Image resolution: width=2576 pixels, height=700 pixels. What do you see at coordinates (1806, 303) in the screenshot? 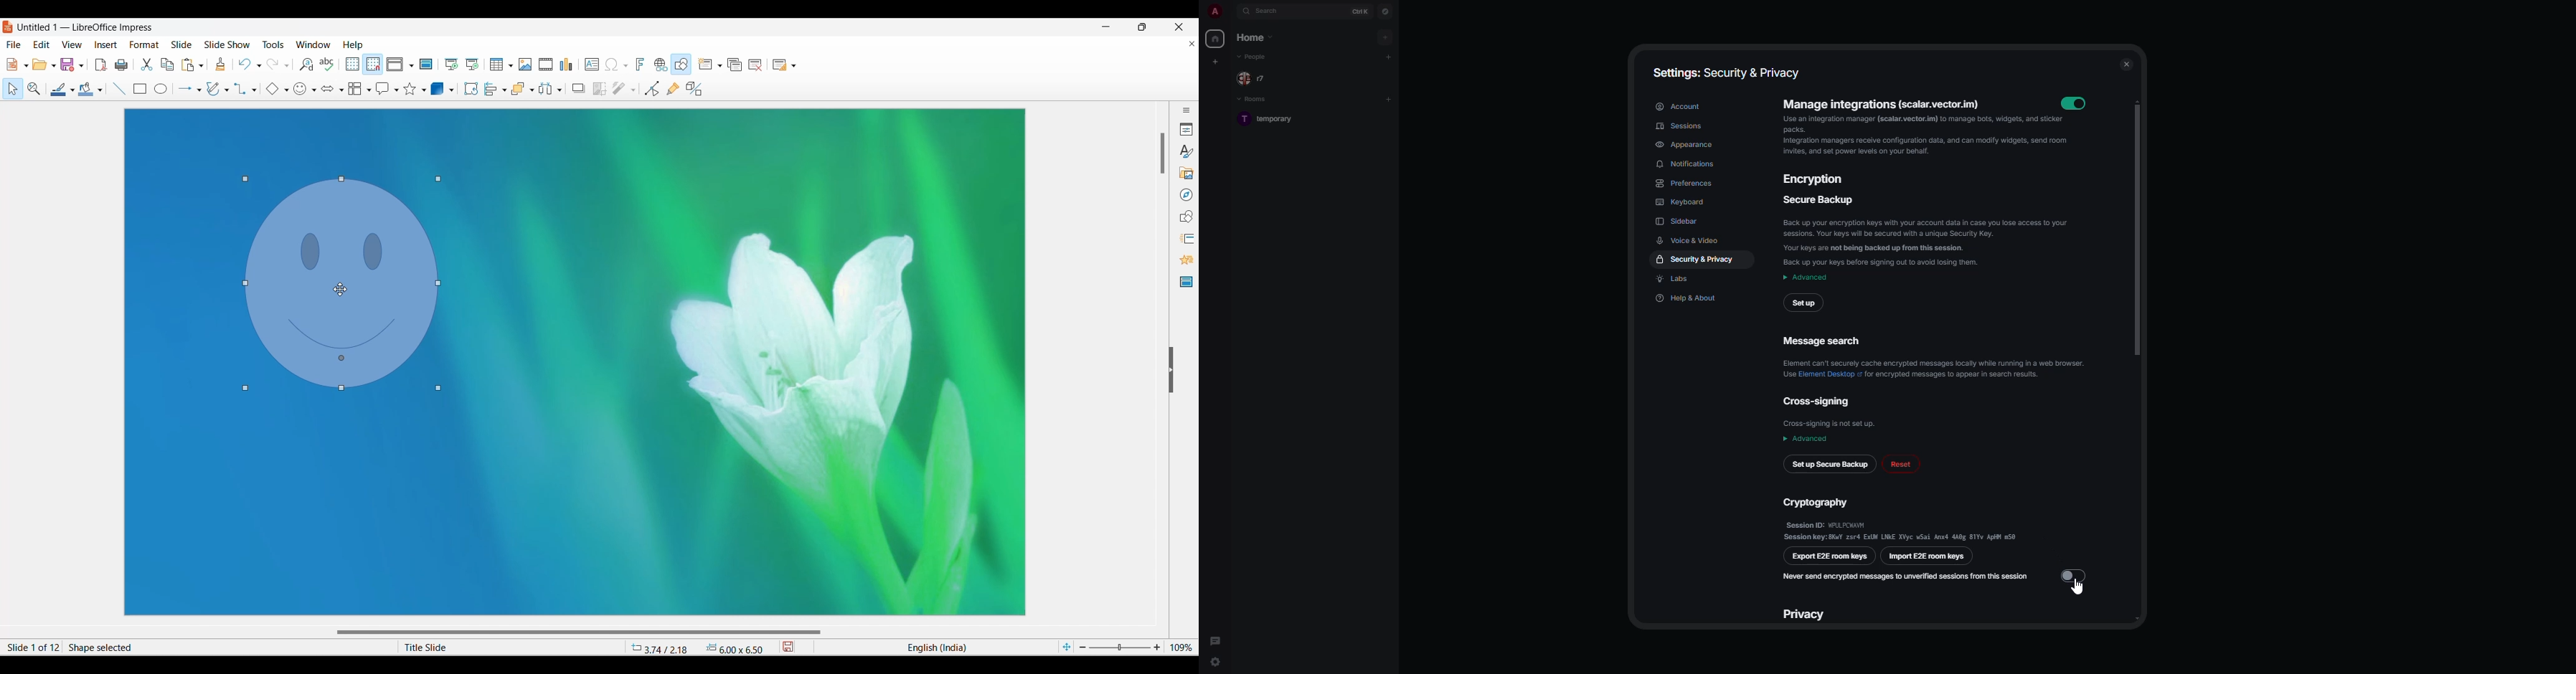
I see `setup` at bounding box center [1806, 303].